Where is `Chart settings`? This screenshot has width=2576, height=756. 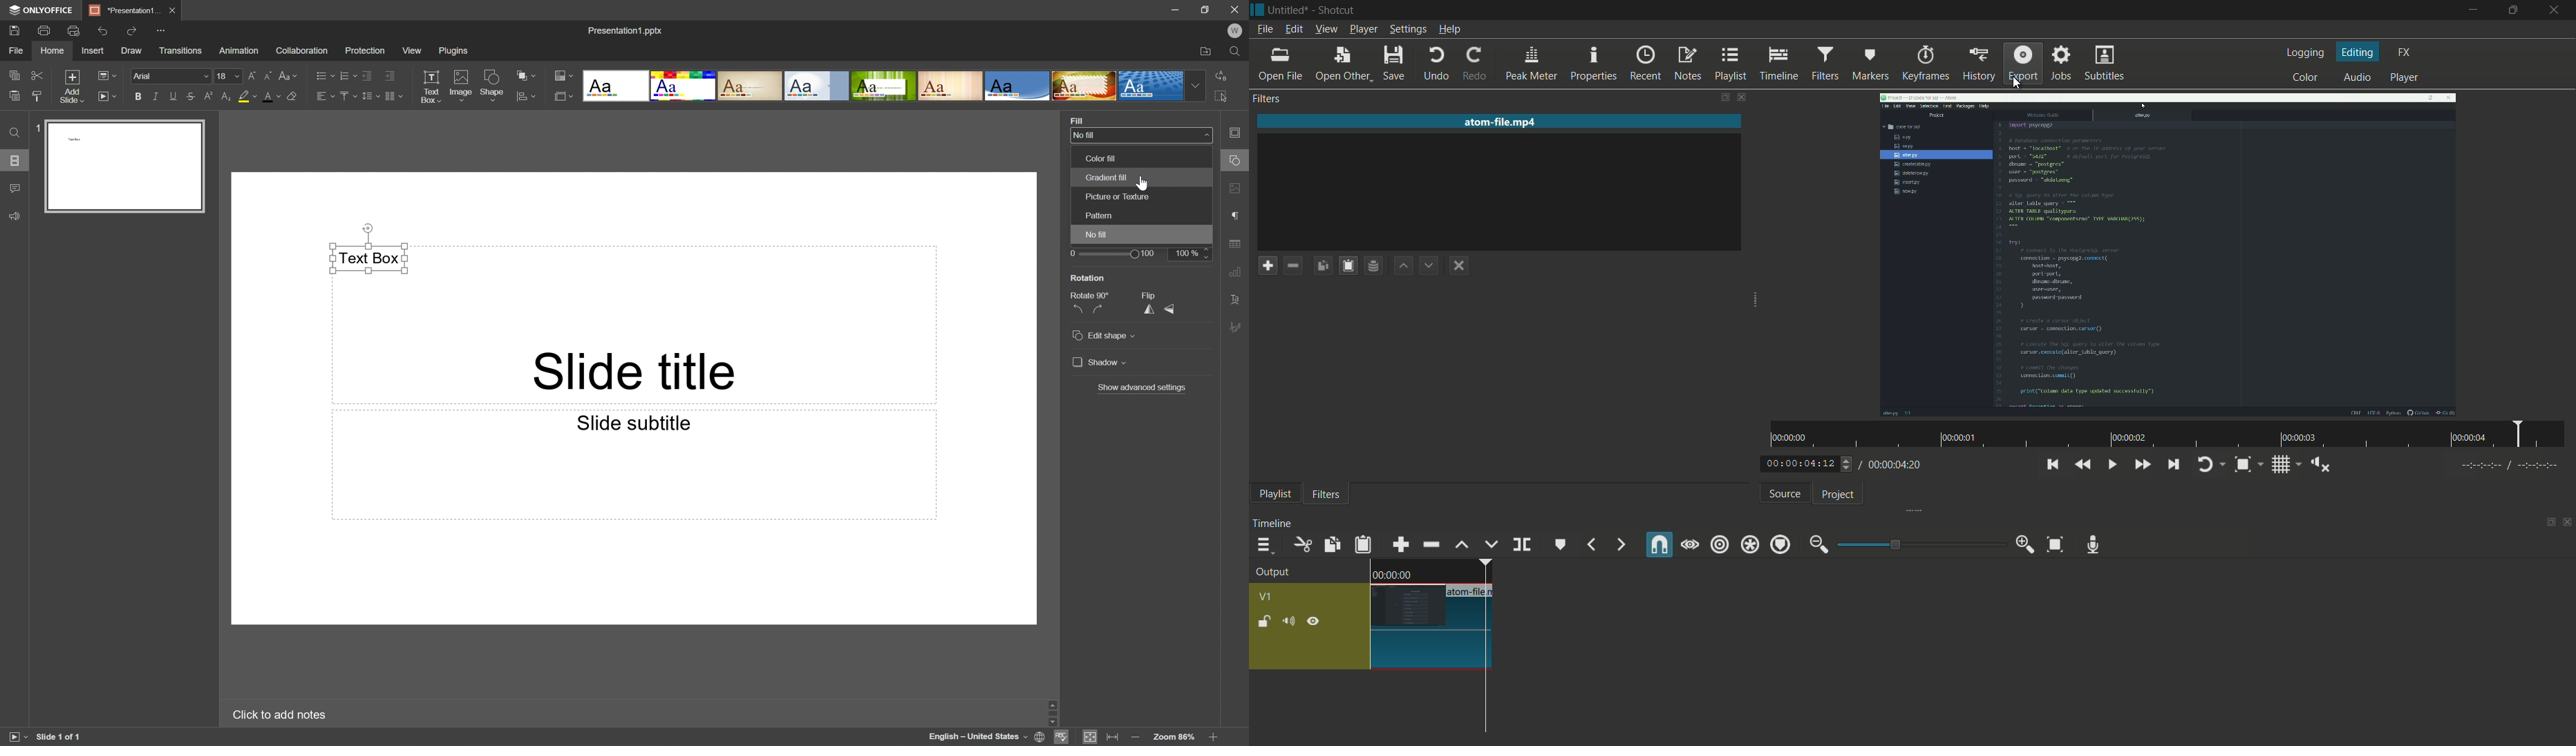
Chart settings is located at coordinates (1239, 275).